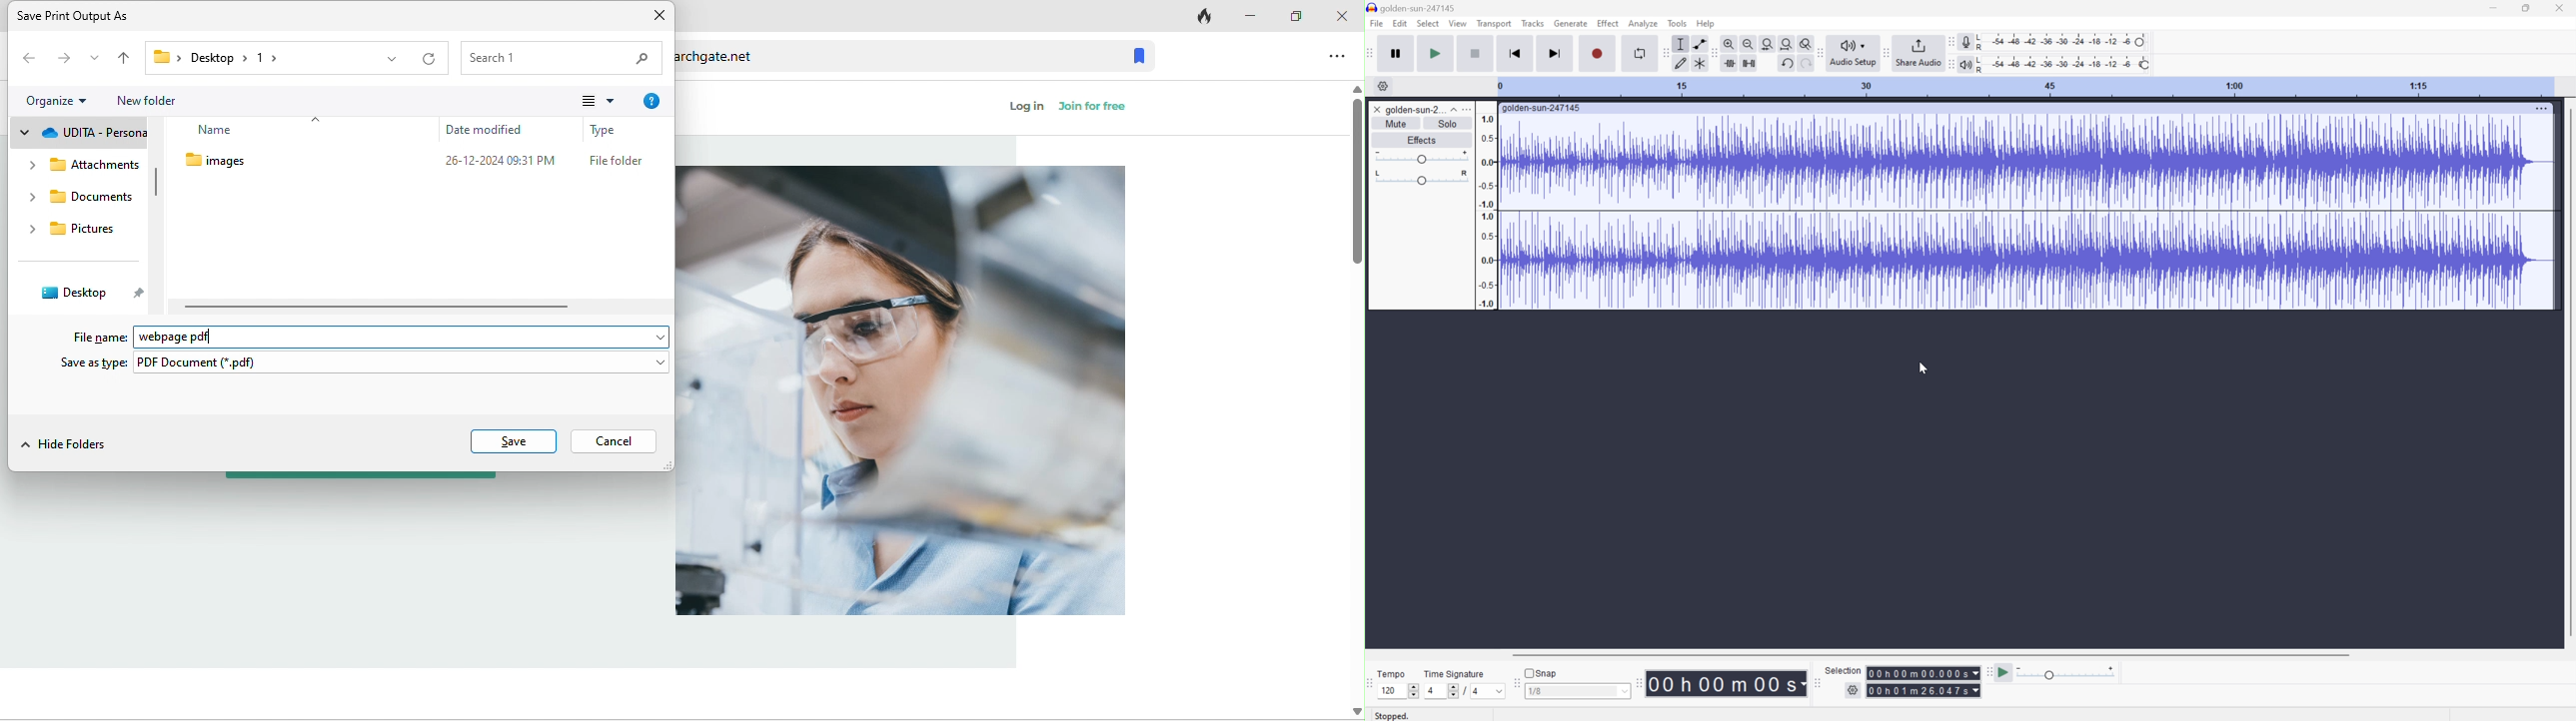  I want to click on Settings, so click(1381, 86).